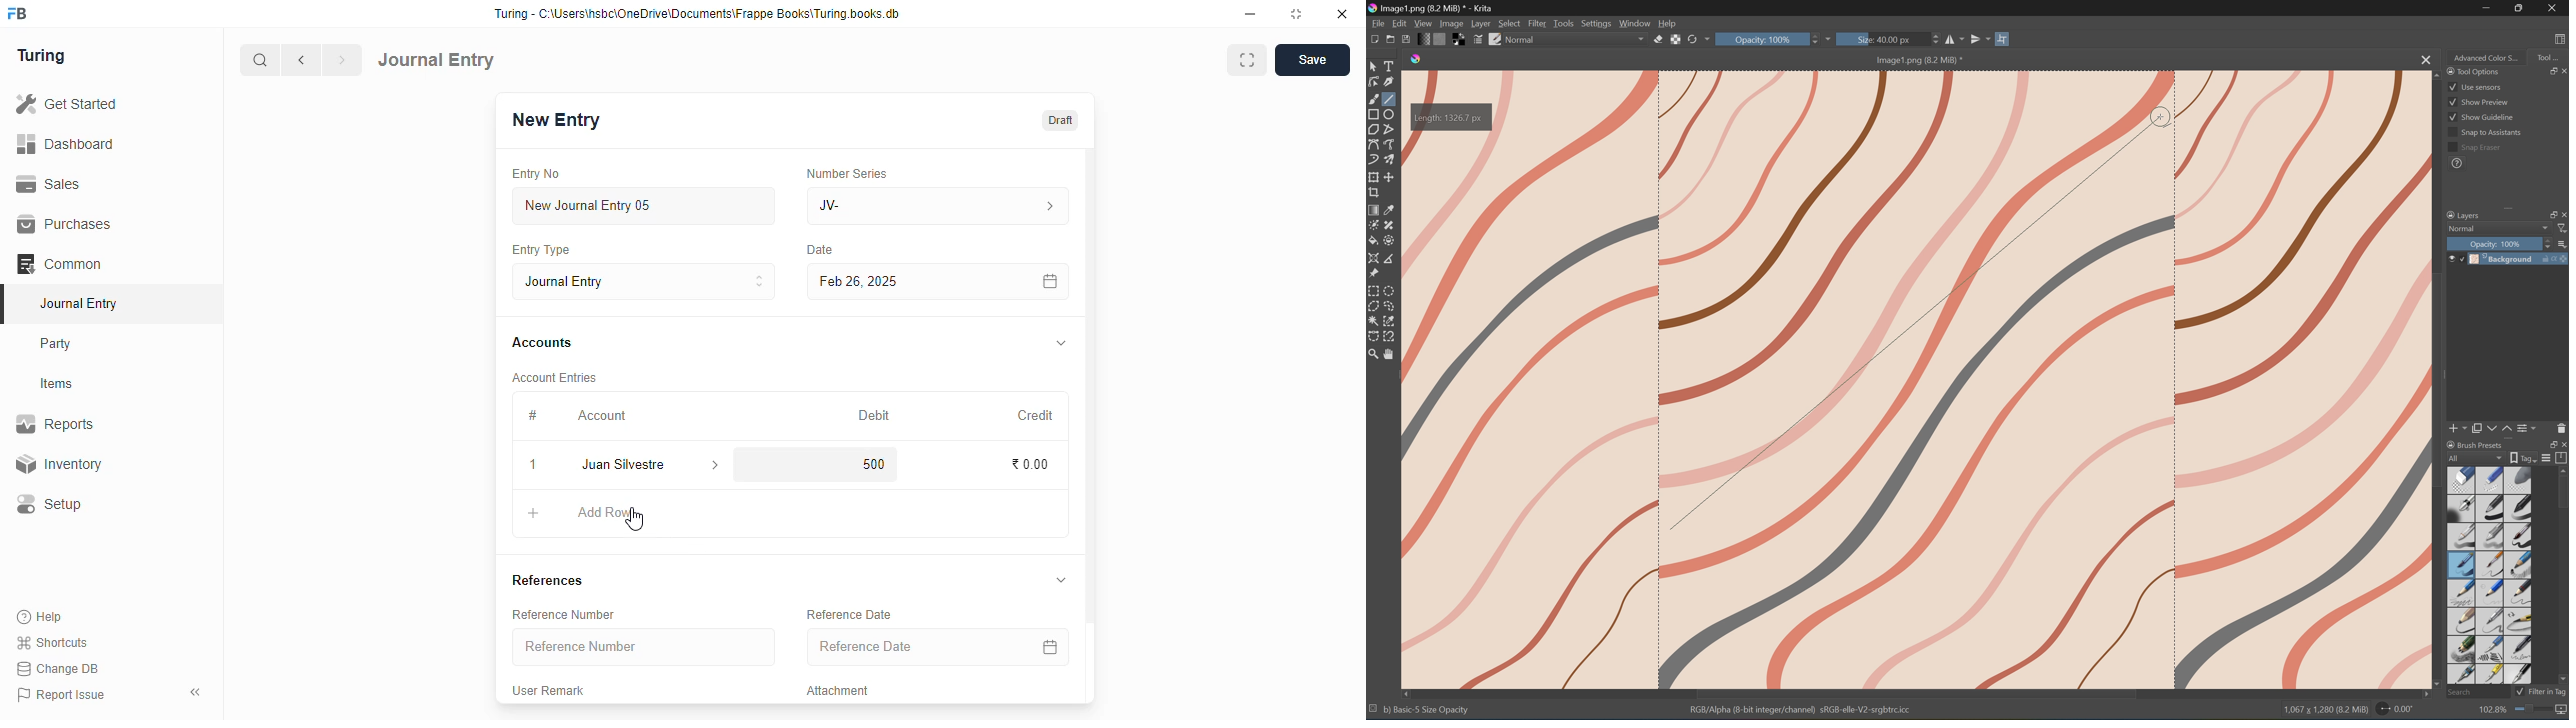 This screenshot has height=728, width=2576. What do you see at coordinates (2548, 71) in the screenshot?
I see `Restore Down` at bounding box center [2548, 71].